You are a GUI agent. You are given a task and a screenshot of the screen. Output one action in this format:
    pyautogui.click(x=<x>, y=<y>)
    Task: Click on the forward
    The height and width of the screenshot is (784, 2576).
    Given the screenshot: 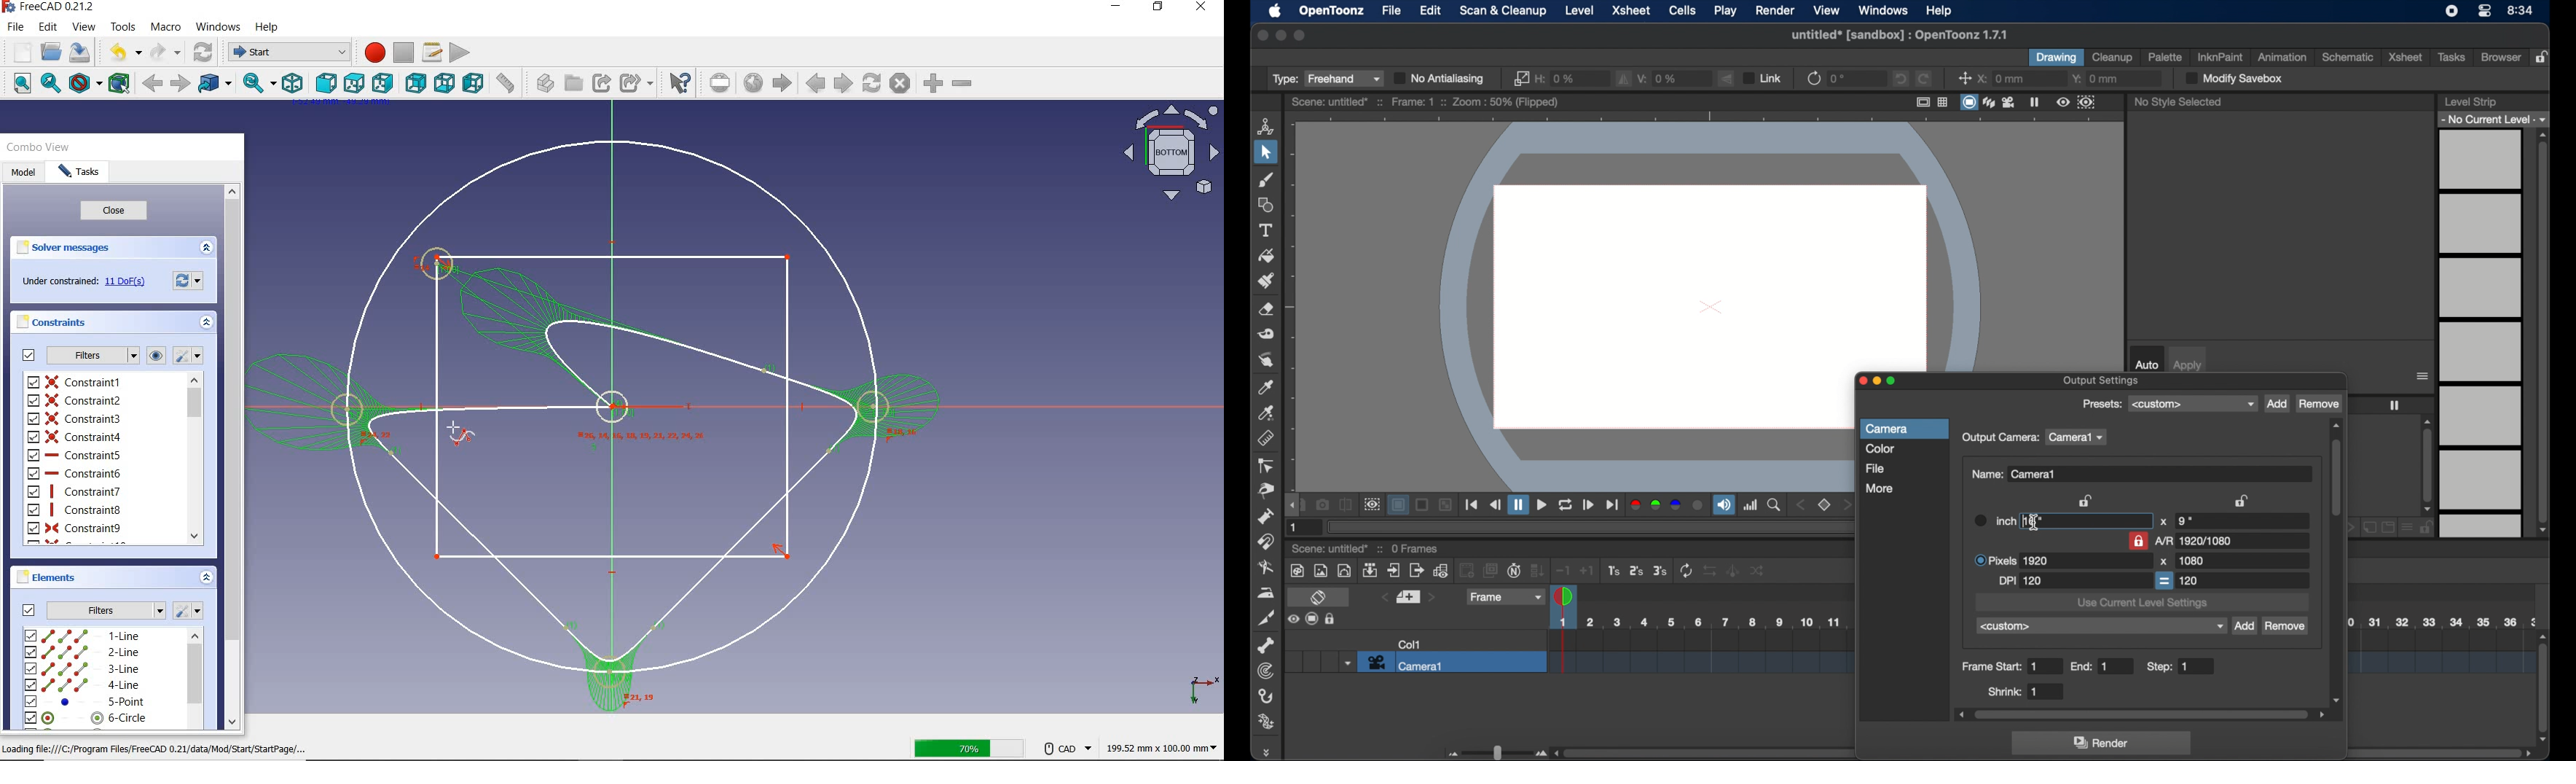 What is the action you would take?
    pyautogui.click(x=178, y=84)
    